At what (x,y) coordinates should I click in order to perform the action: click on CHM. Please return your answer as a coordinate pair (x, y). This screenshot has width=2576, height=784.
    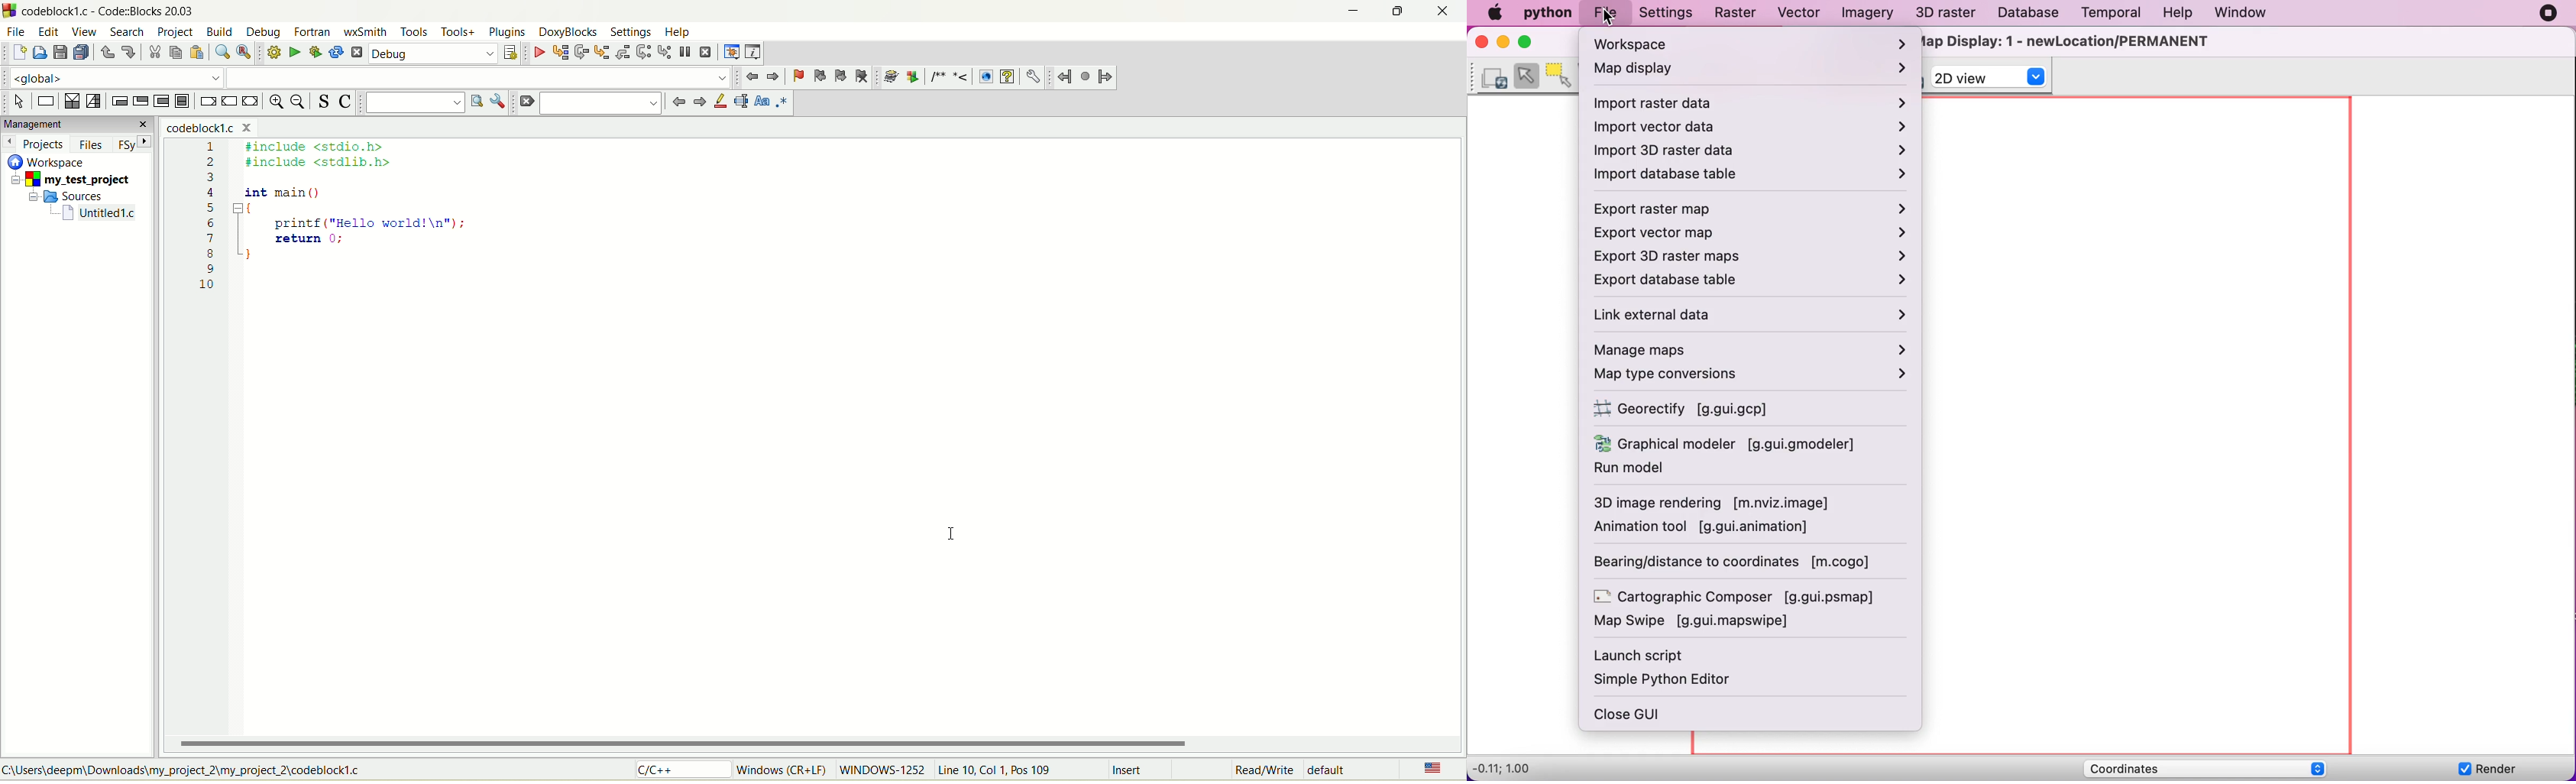
    Looking at the image, I should click on (1007, 77).